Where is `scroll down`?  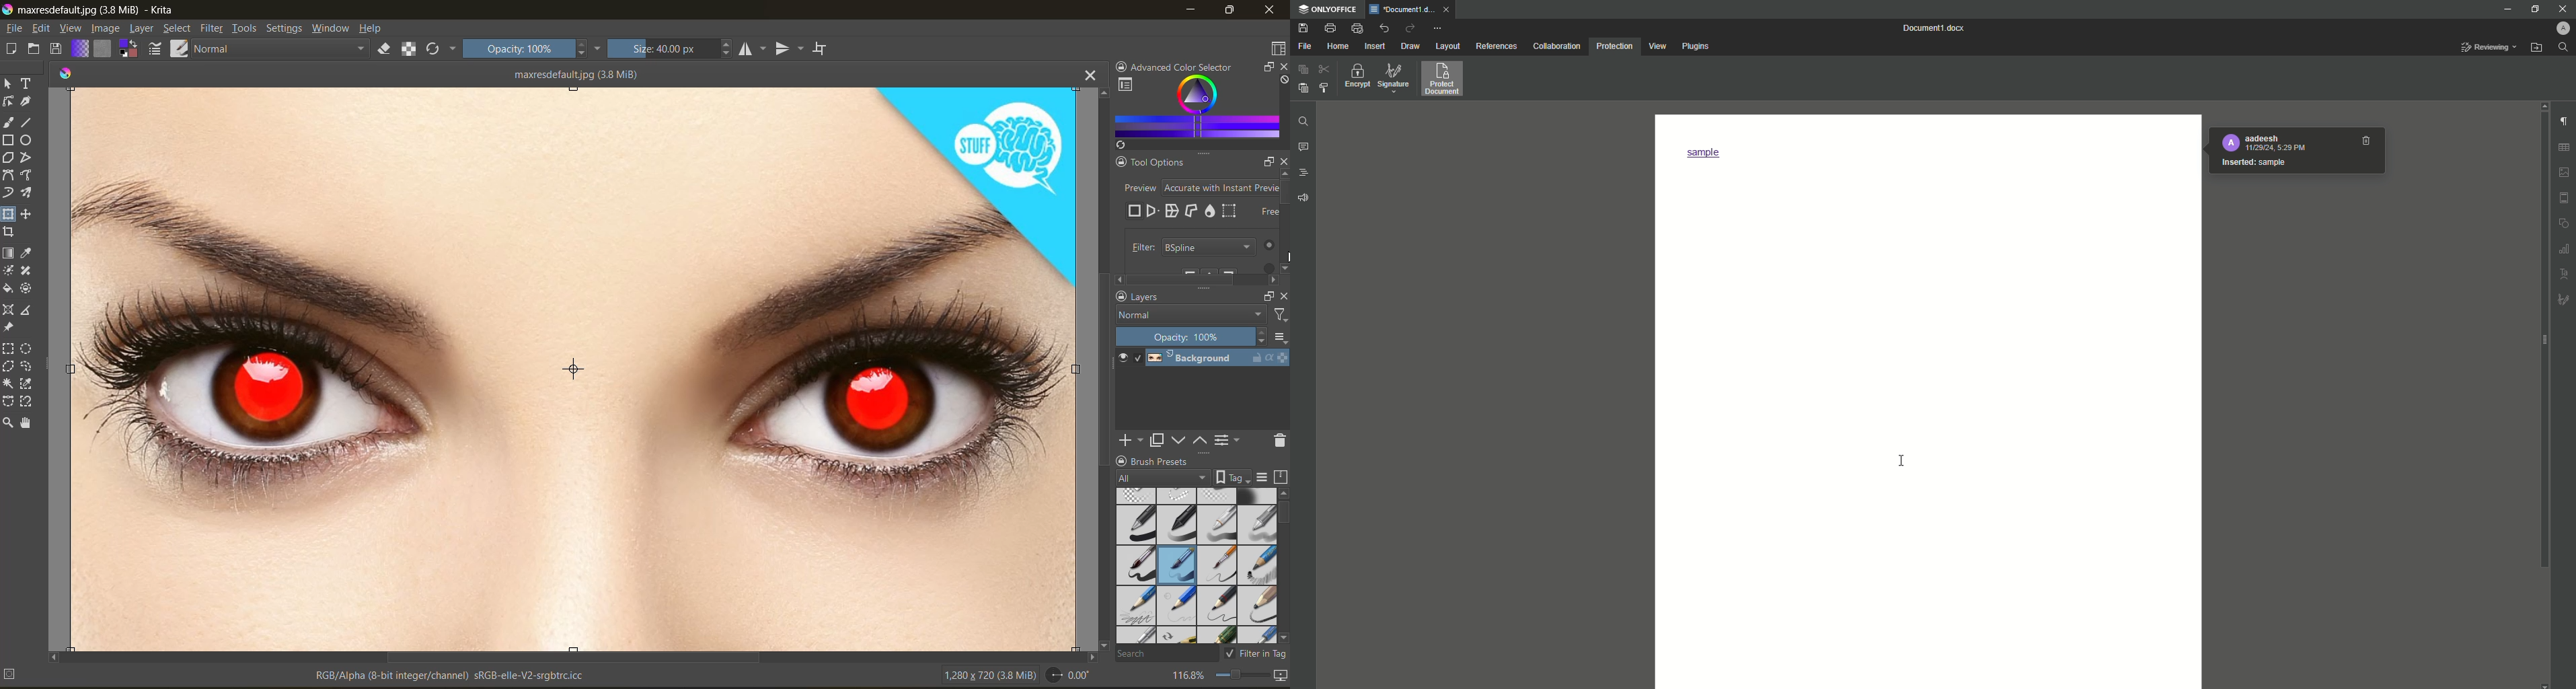
scroll down is located at coordinates (2544, 684).